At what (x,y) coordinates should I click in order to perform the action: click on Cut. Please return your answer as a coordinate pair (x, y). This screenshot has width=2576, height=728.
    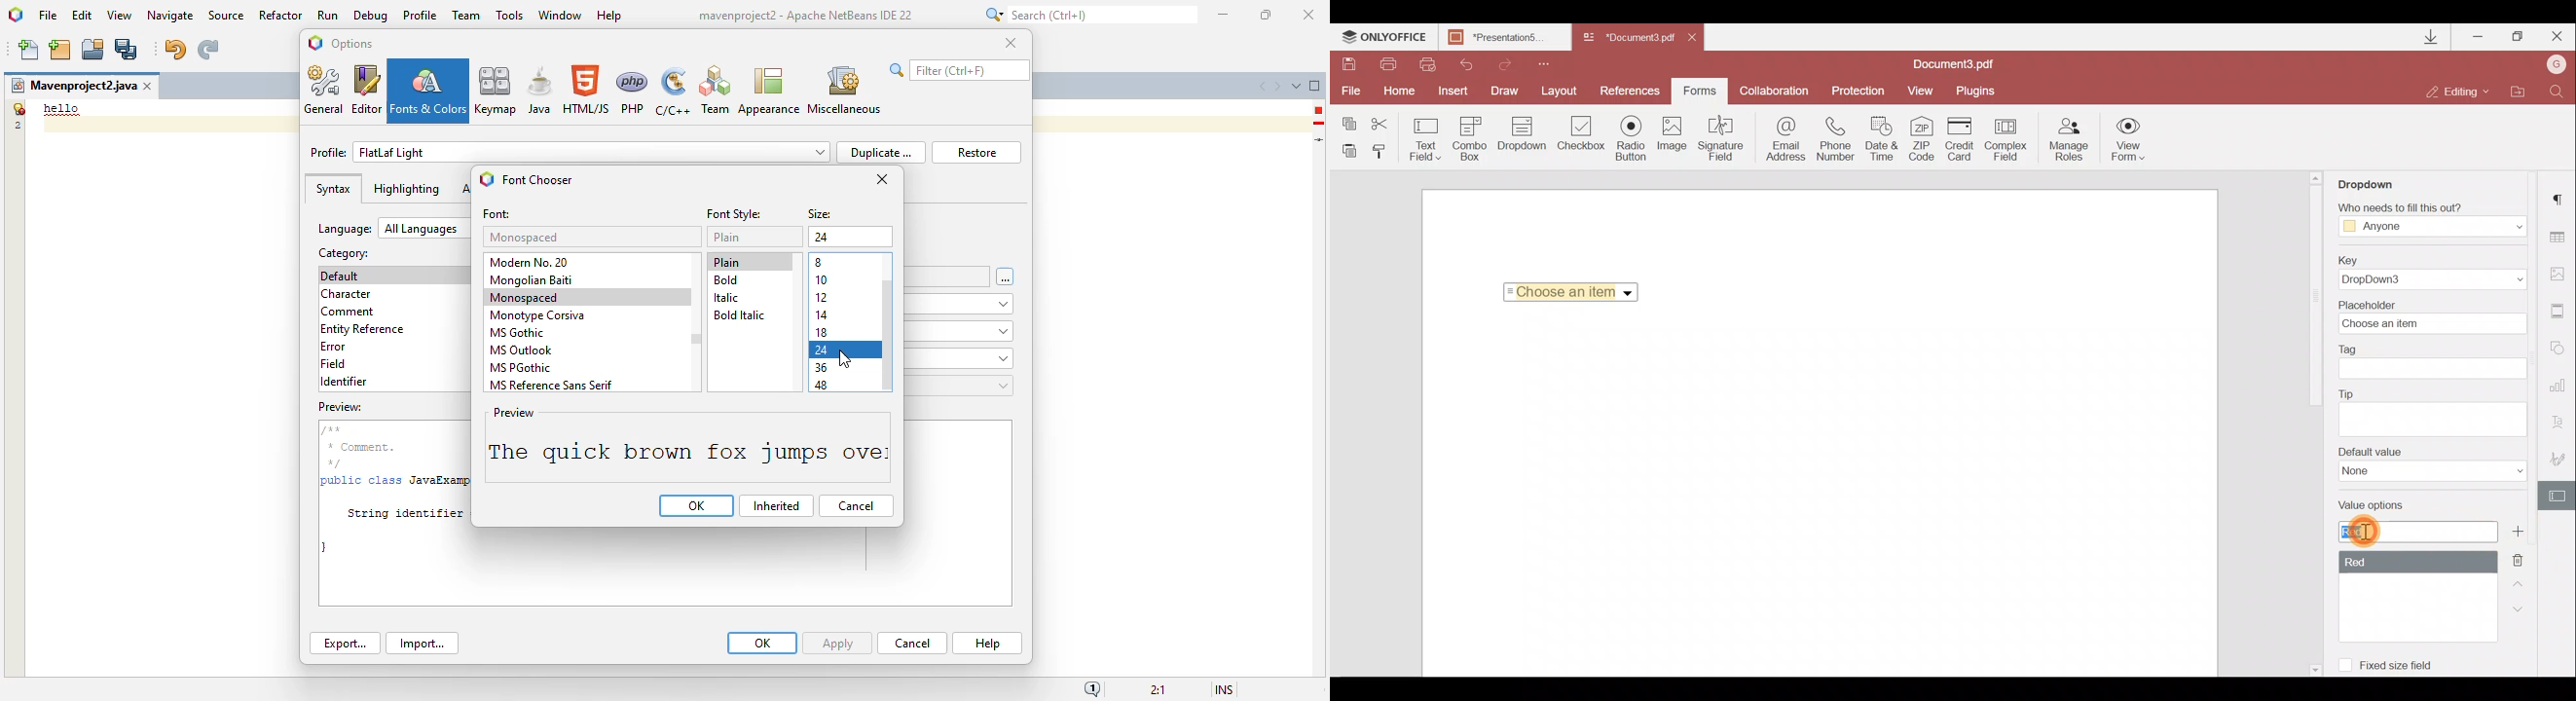
    Looking at the image, I should click on (1381, 120).